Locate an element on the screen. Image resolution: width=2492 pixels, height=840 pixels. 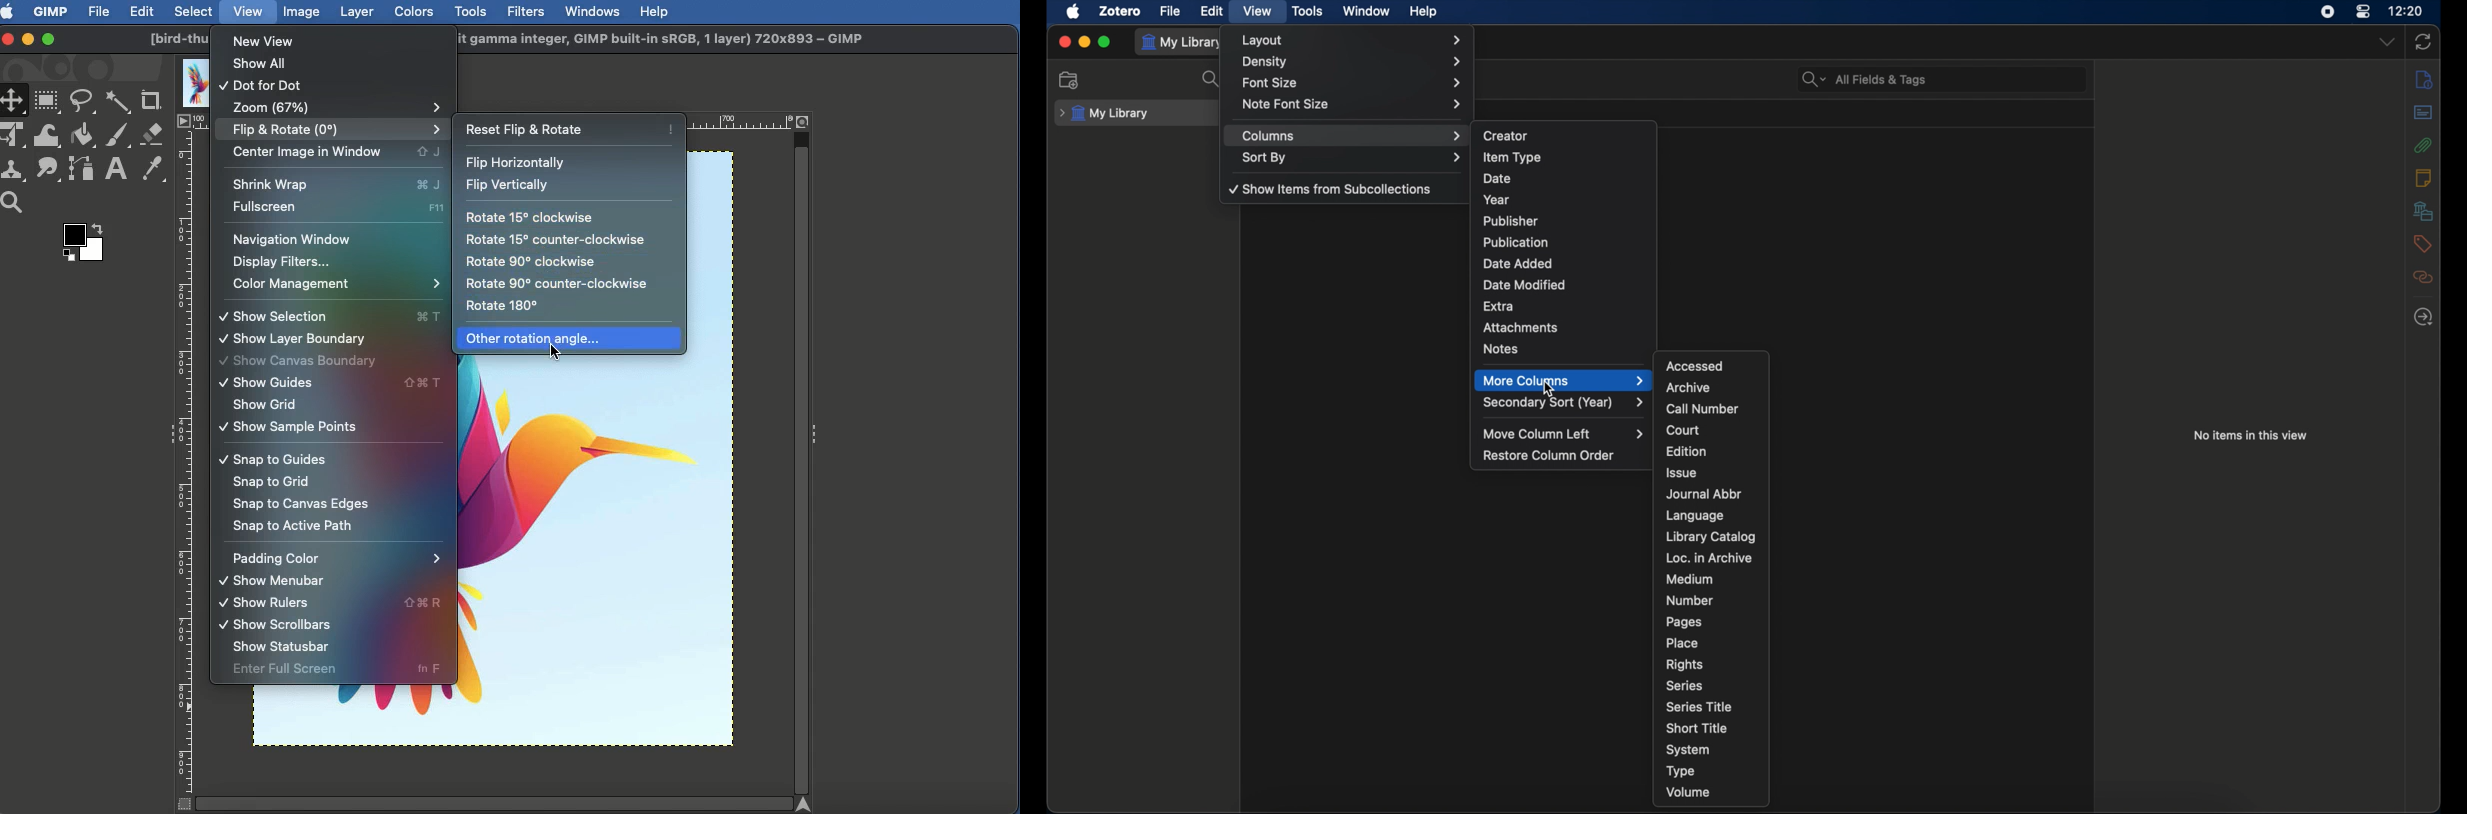
place is located at coordinates (1682, 643).